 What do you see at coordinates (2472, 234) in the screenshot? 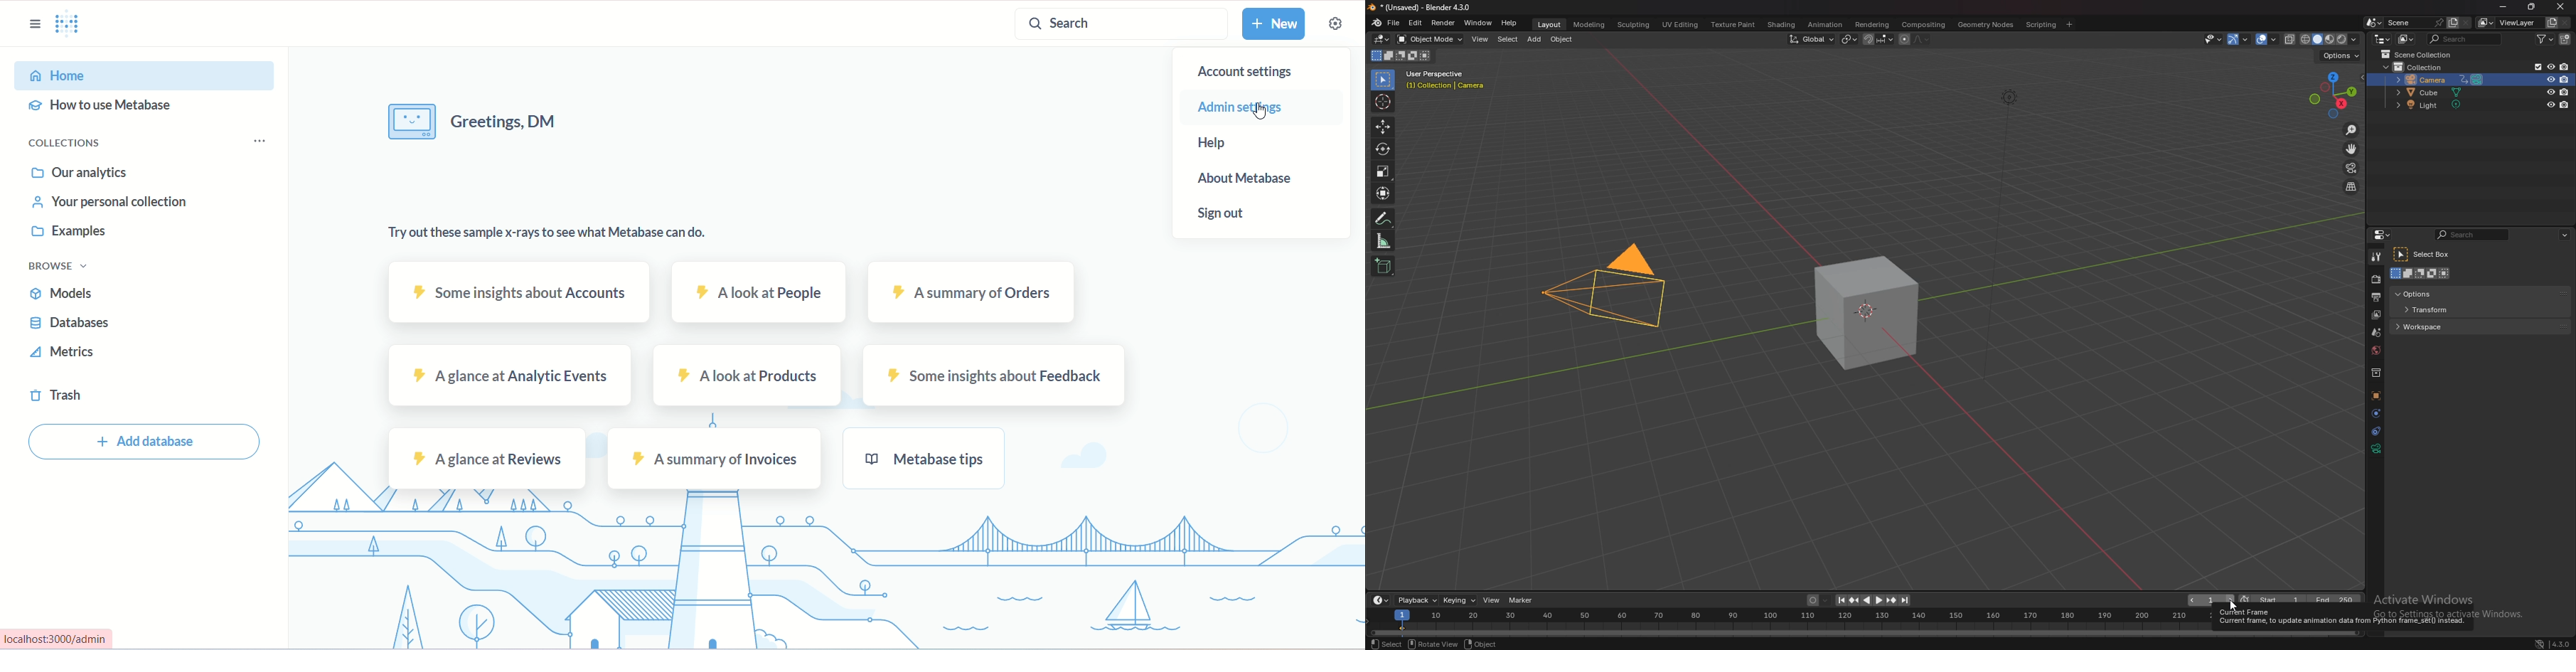
I see `search` at bounding box center [2472, 234].